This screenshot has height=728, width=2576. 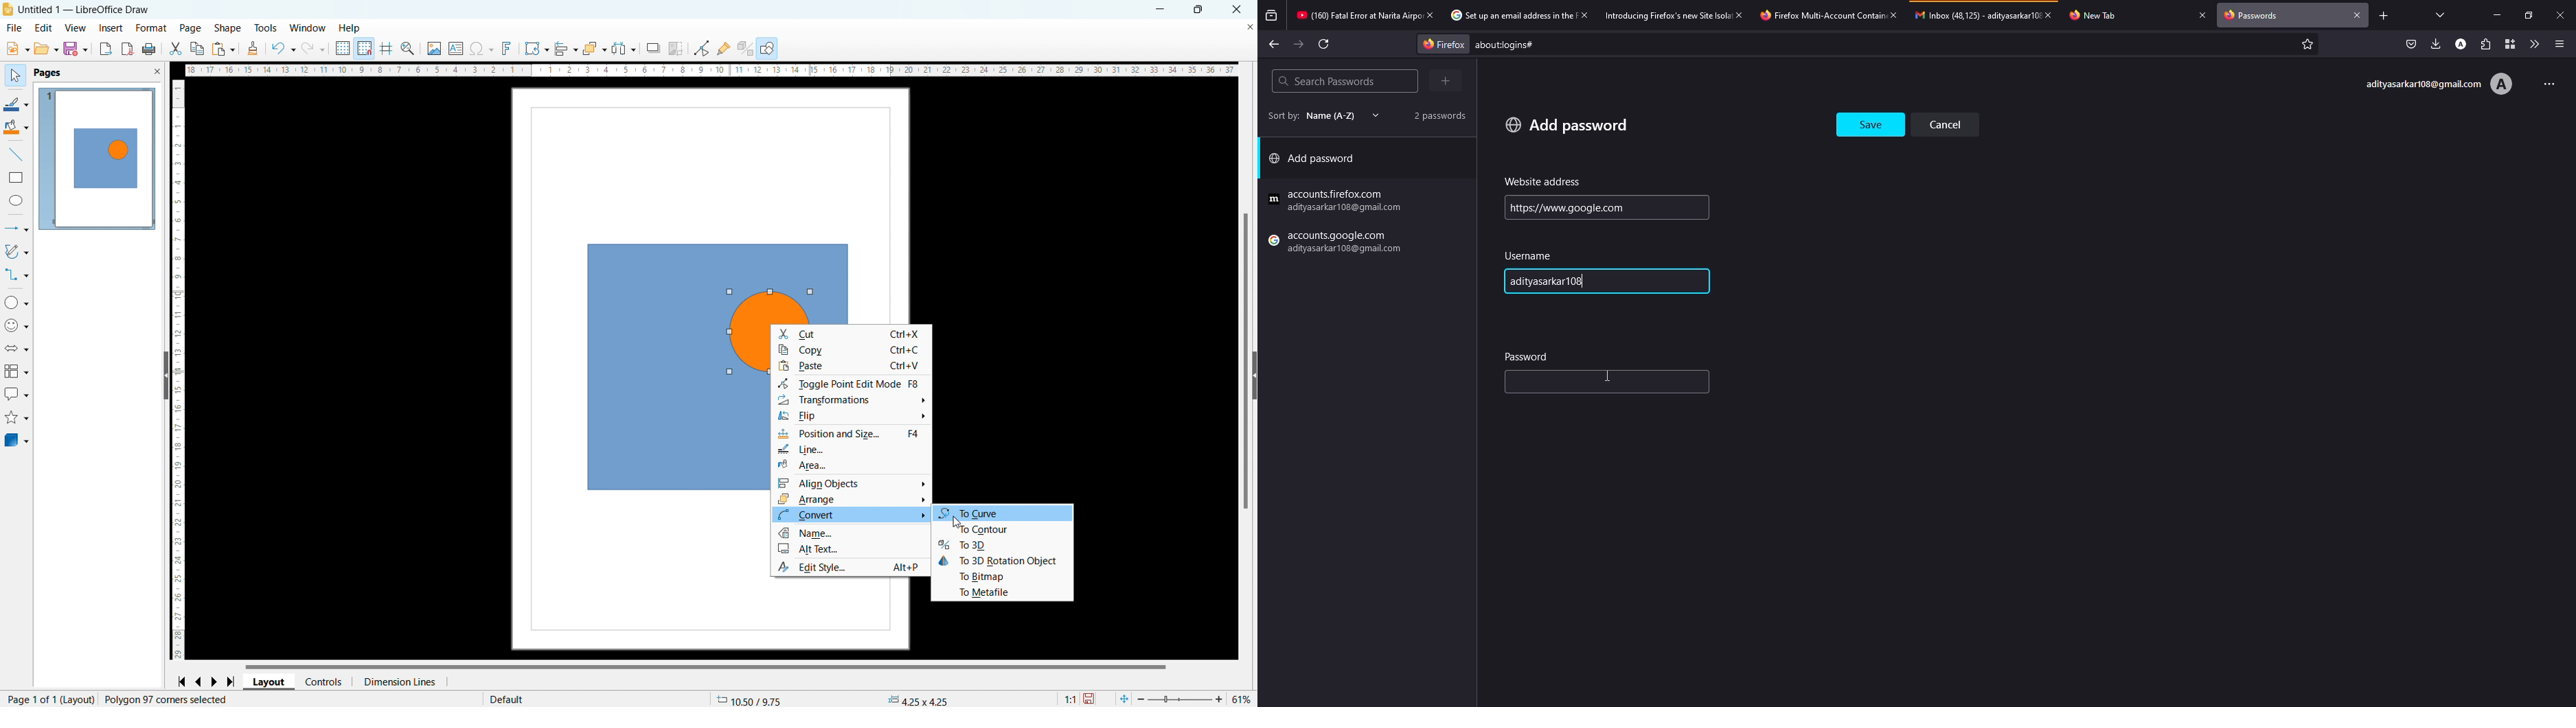 I want to click on refresh, so click(x=1325, y=44).